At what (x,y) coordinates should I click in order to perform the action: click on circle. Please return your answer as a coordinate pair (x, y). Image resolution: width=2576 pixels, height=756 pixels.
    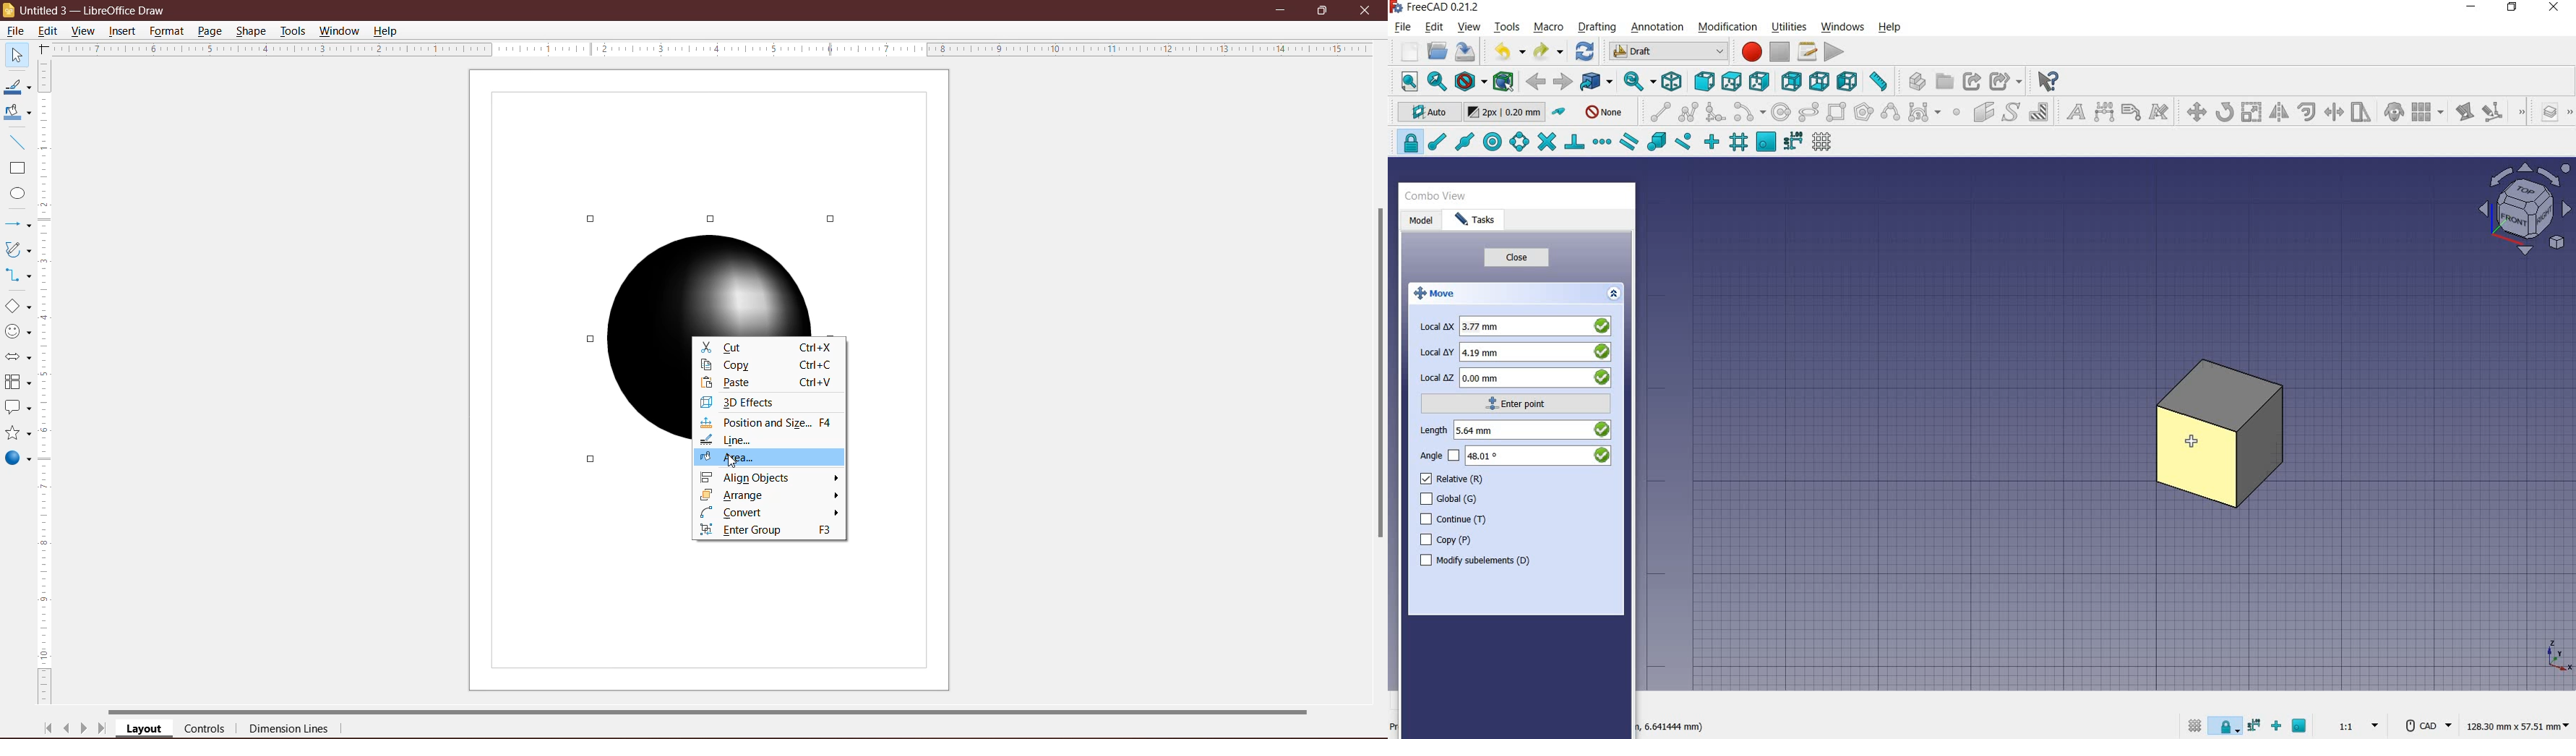
    Looking at the image, I should click on (1783, 111).